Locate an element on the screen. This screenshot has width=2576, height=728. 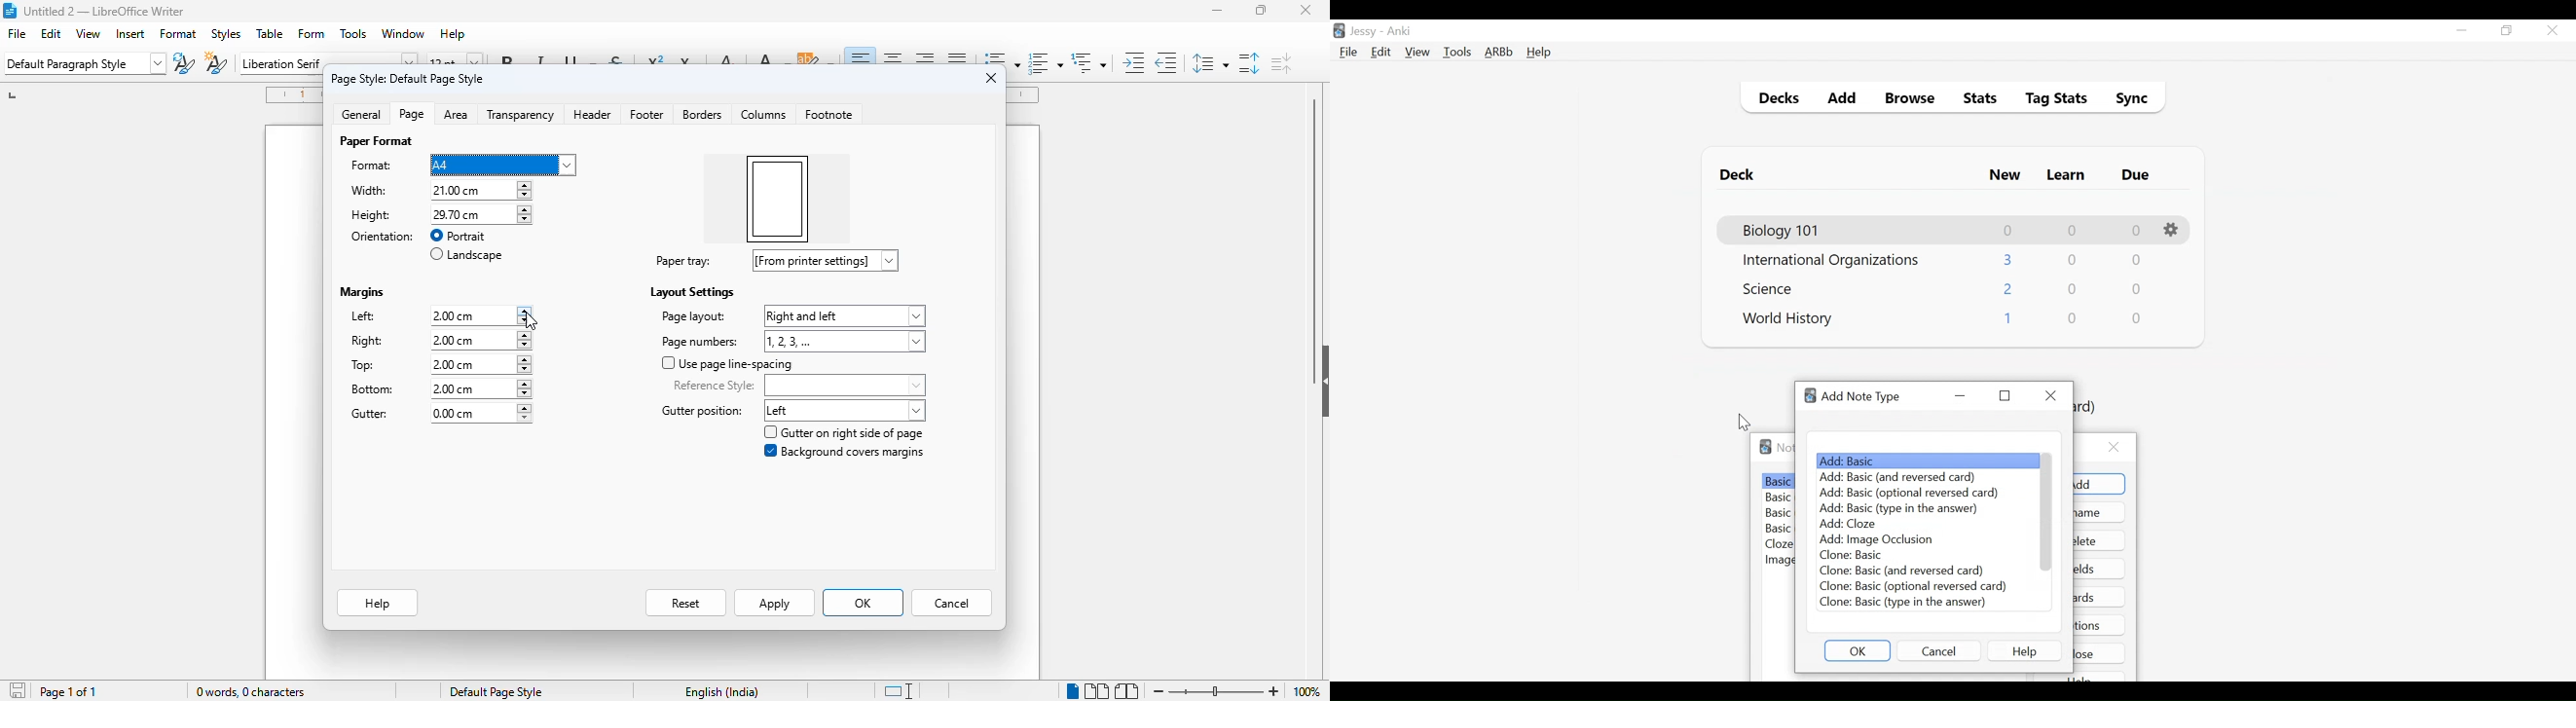
cursor is located at coordinates (533, 321).